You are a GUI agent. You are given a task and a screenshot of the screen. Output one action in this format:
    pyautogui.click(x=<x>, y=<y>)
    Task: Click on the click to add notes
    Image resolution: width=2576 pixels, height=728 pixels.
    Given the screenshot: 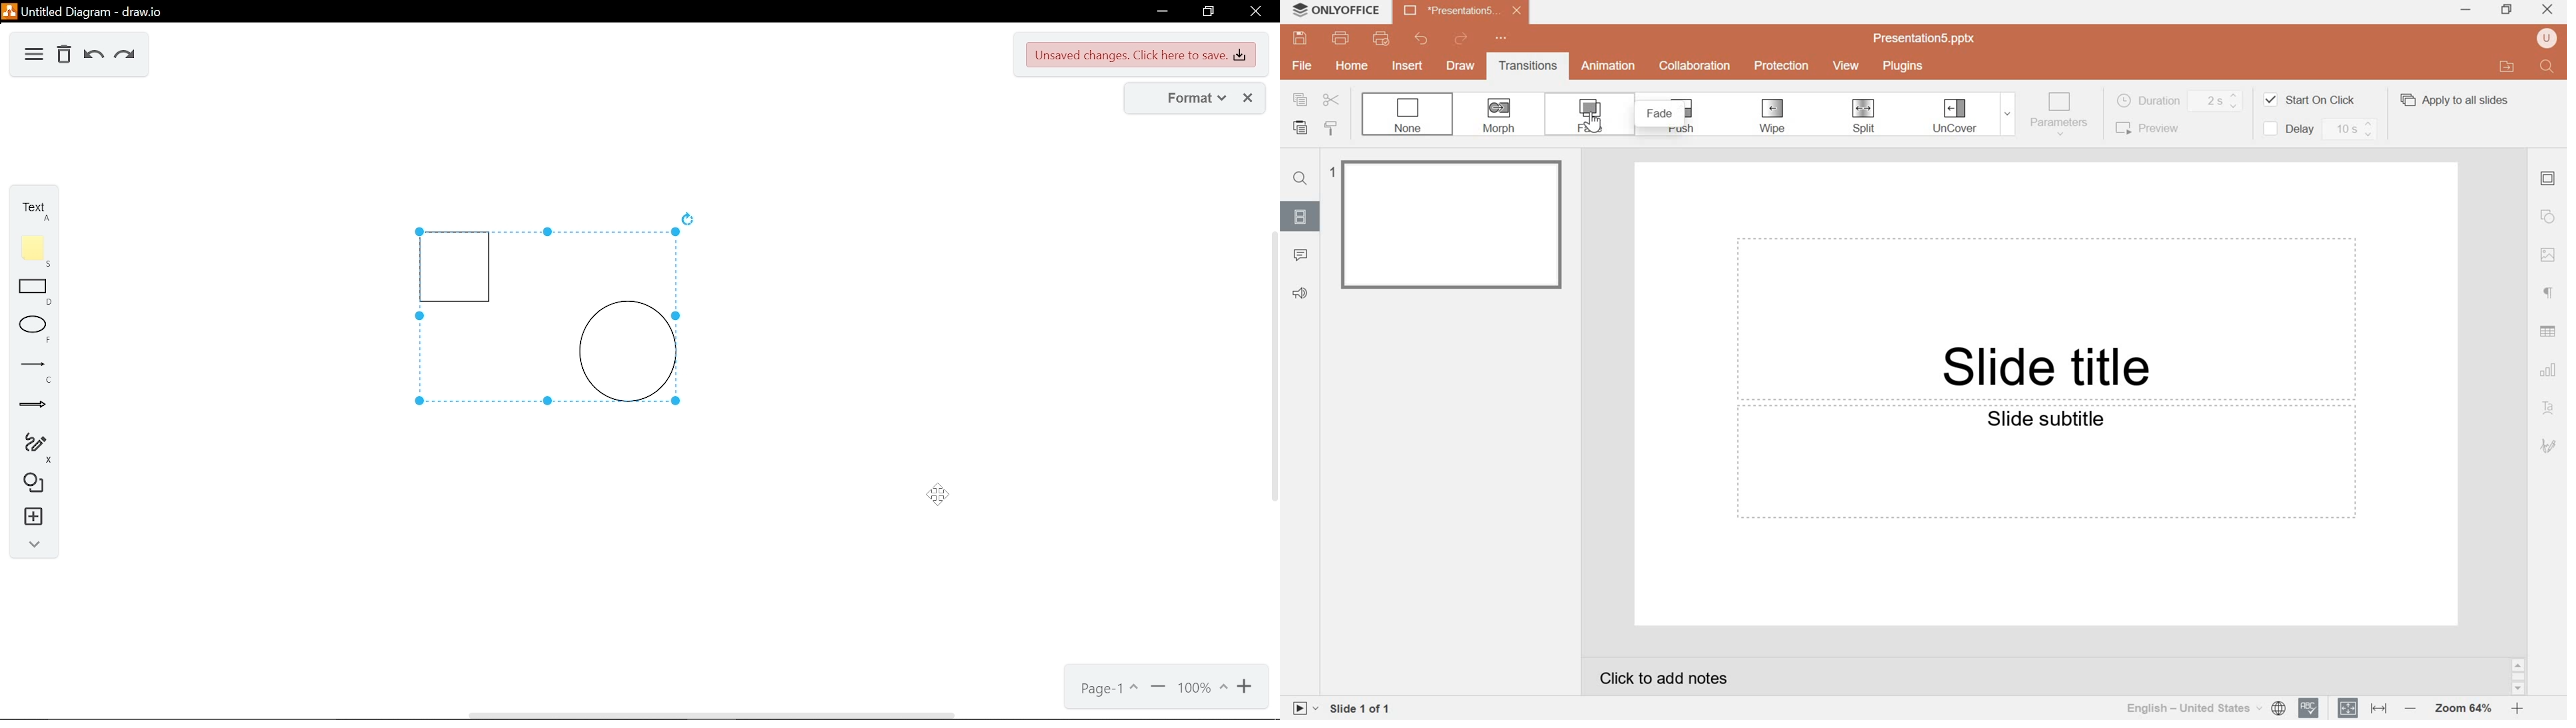 What is the action you would take?
    pyautogui.click(x=1665, y=678)
    